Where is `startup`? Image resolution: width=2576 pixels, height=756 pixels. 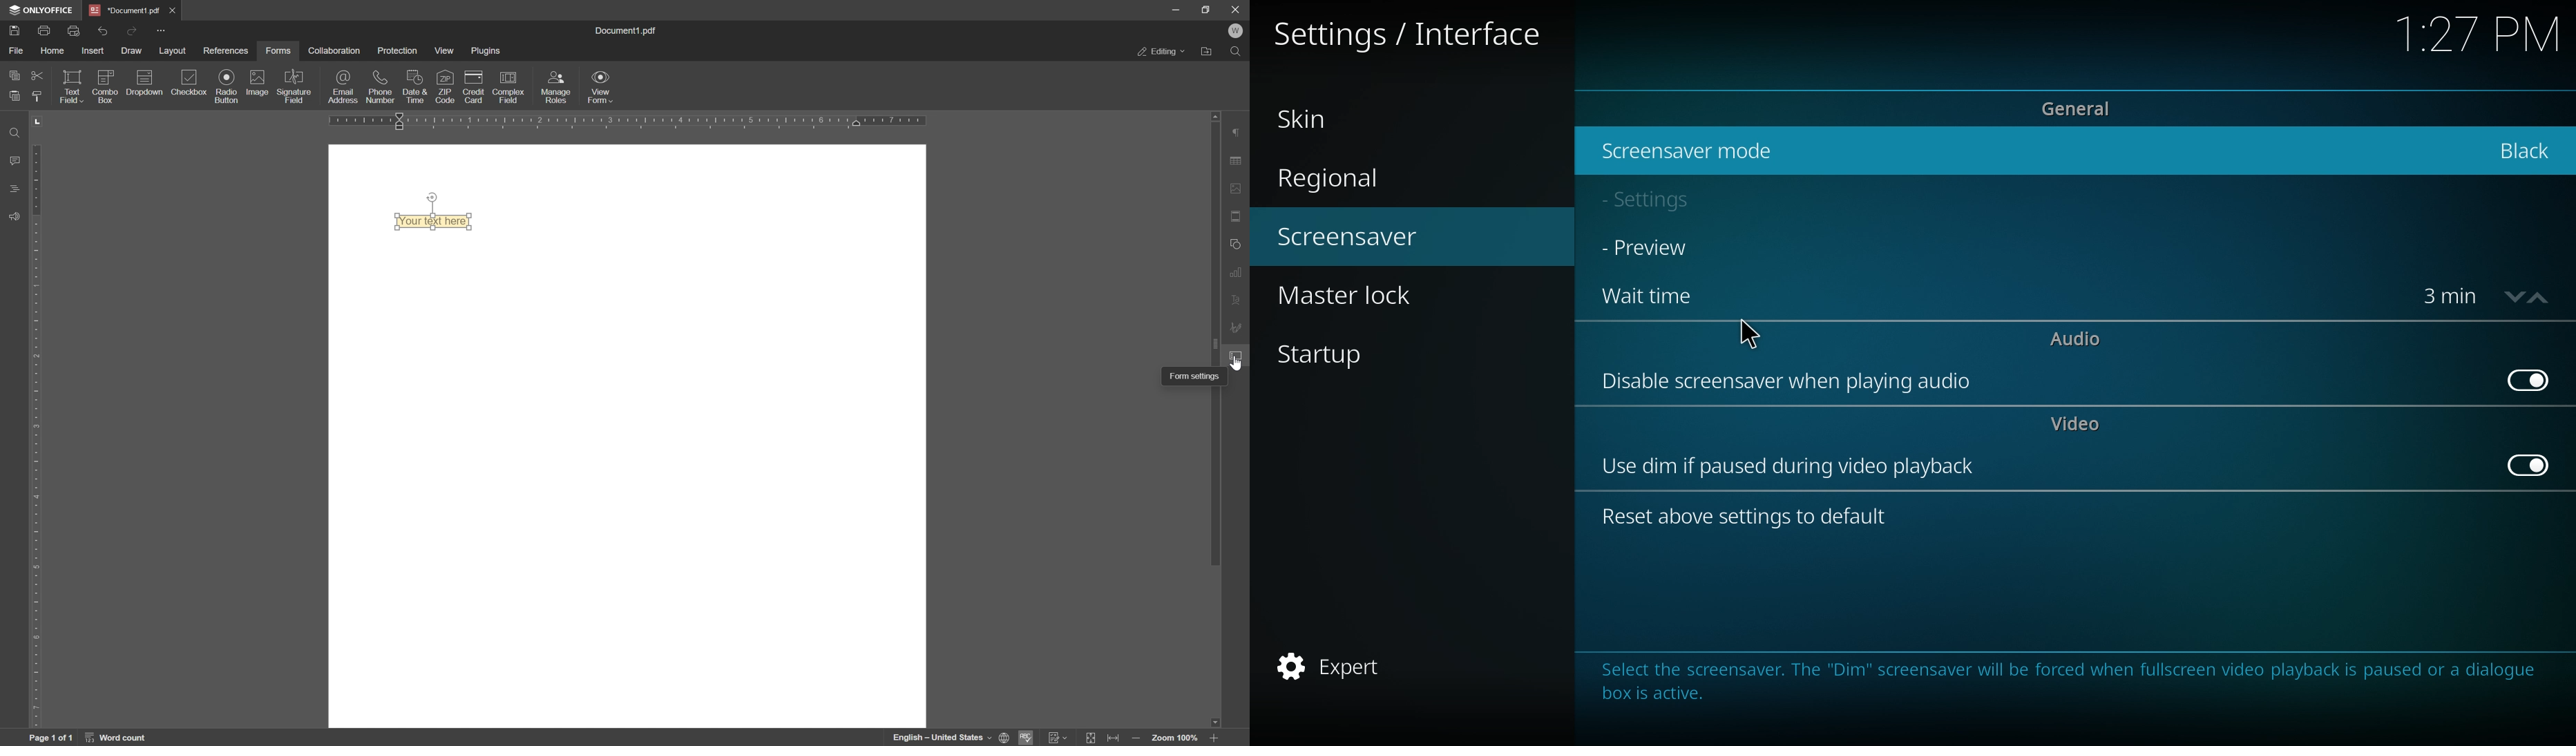 startup is located at coordinates (1404, 354).